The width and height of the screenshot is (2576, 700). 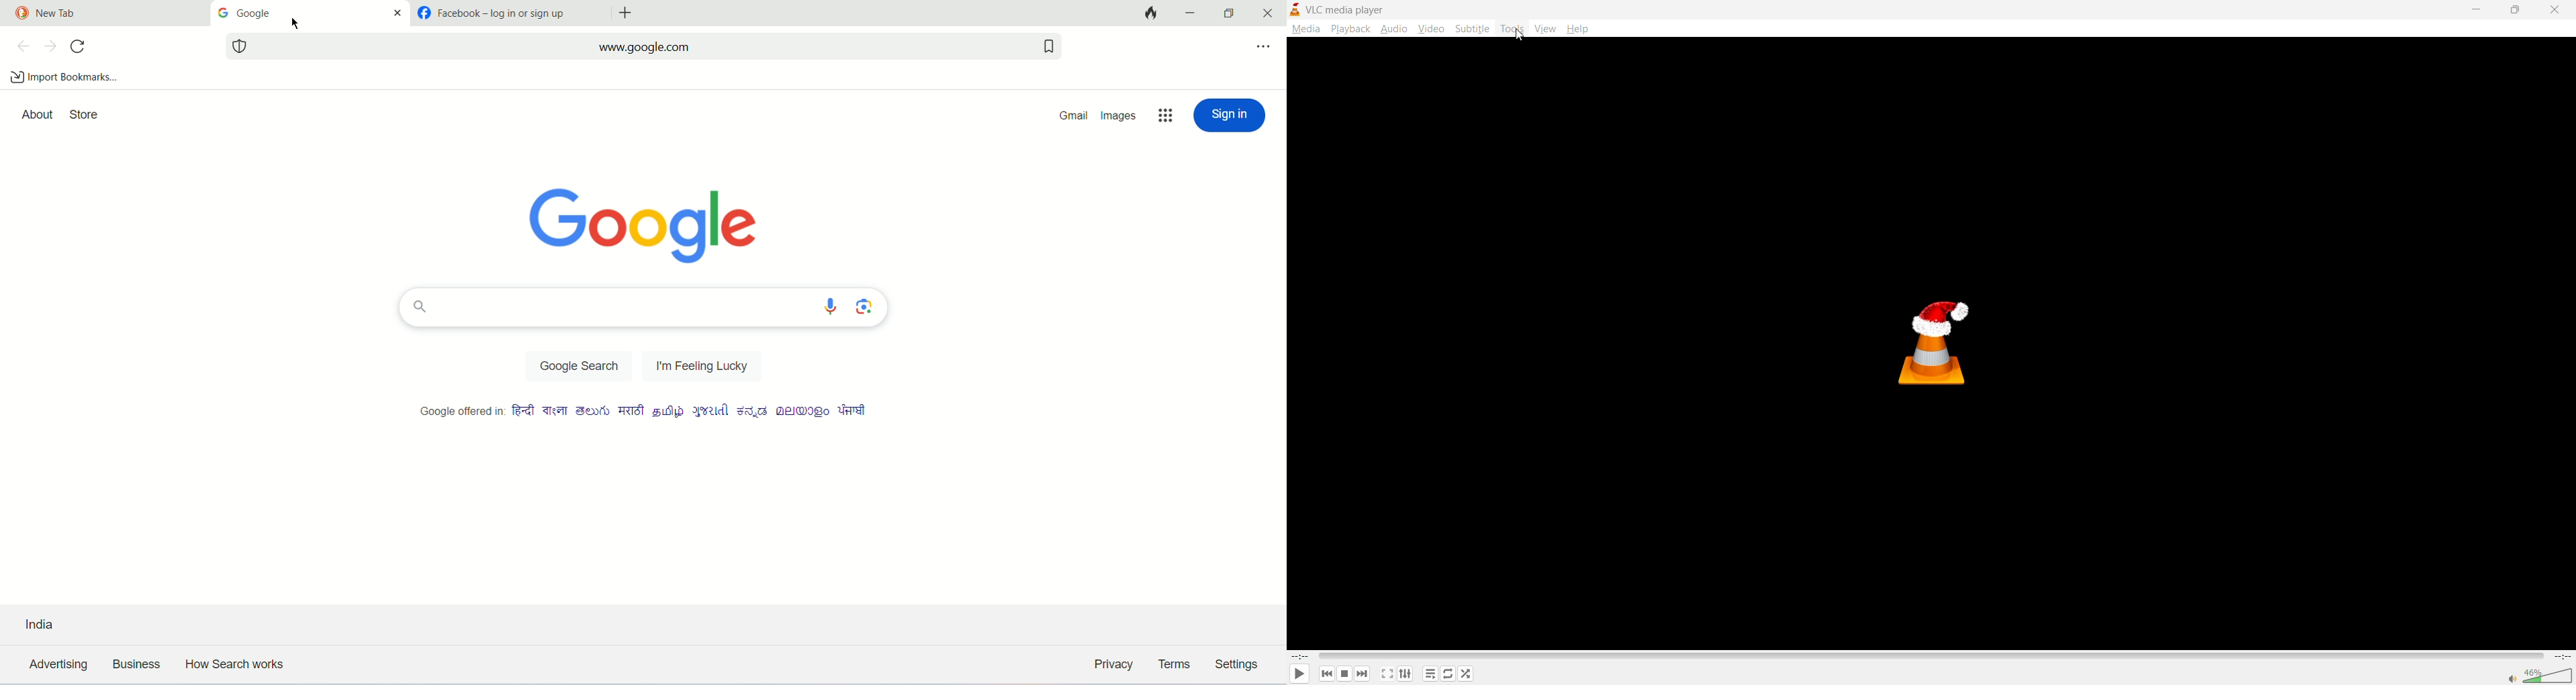 I want to click on settings, so click(x=1403, y=675).